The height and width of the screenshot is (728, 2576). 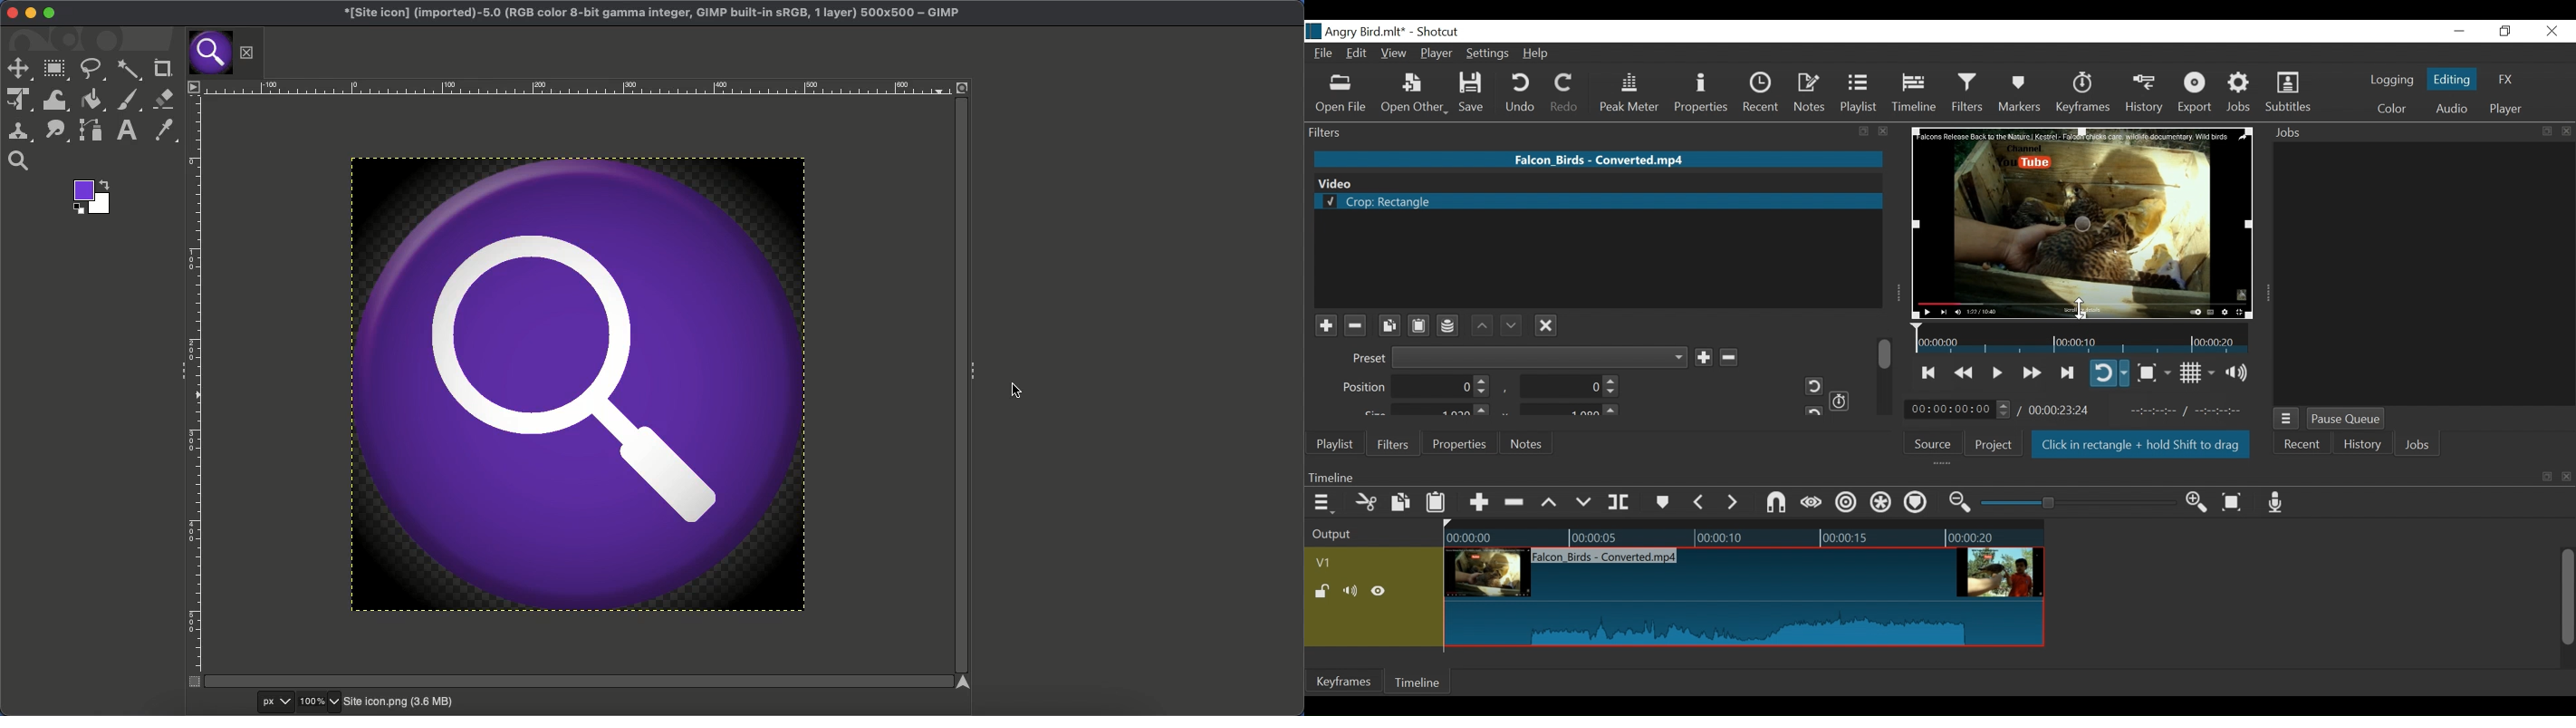 What do you see at coordinates (2546, 131) in the screenshot?
I see `copy` at bounding box center [2546, 131].